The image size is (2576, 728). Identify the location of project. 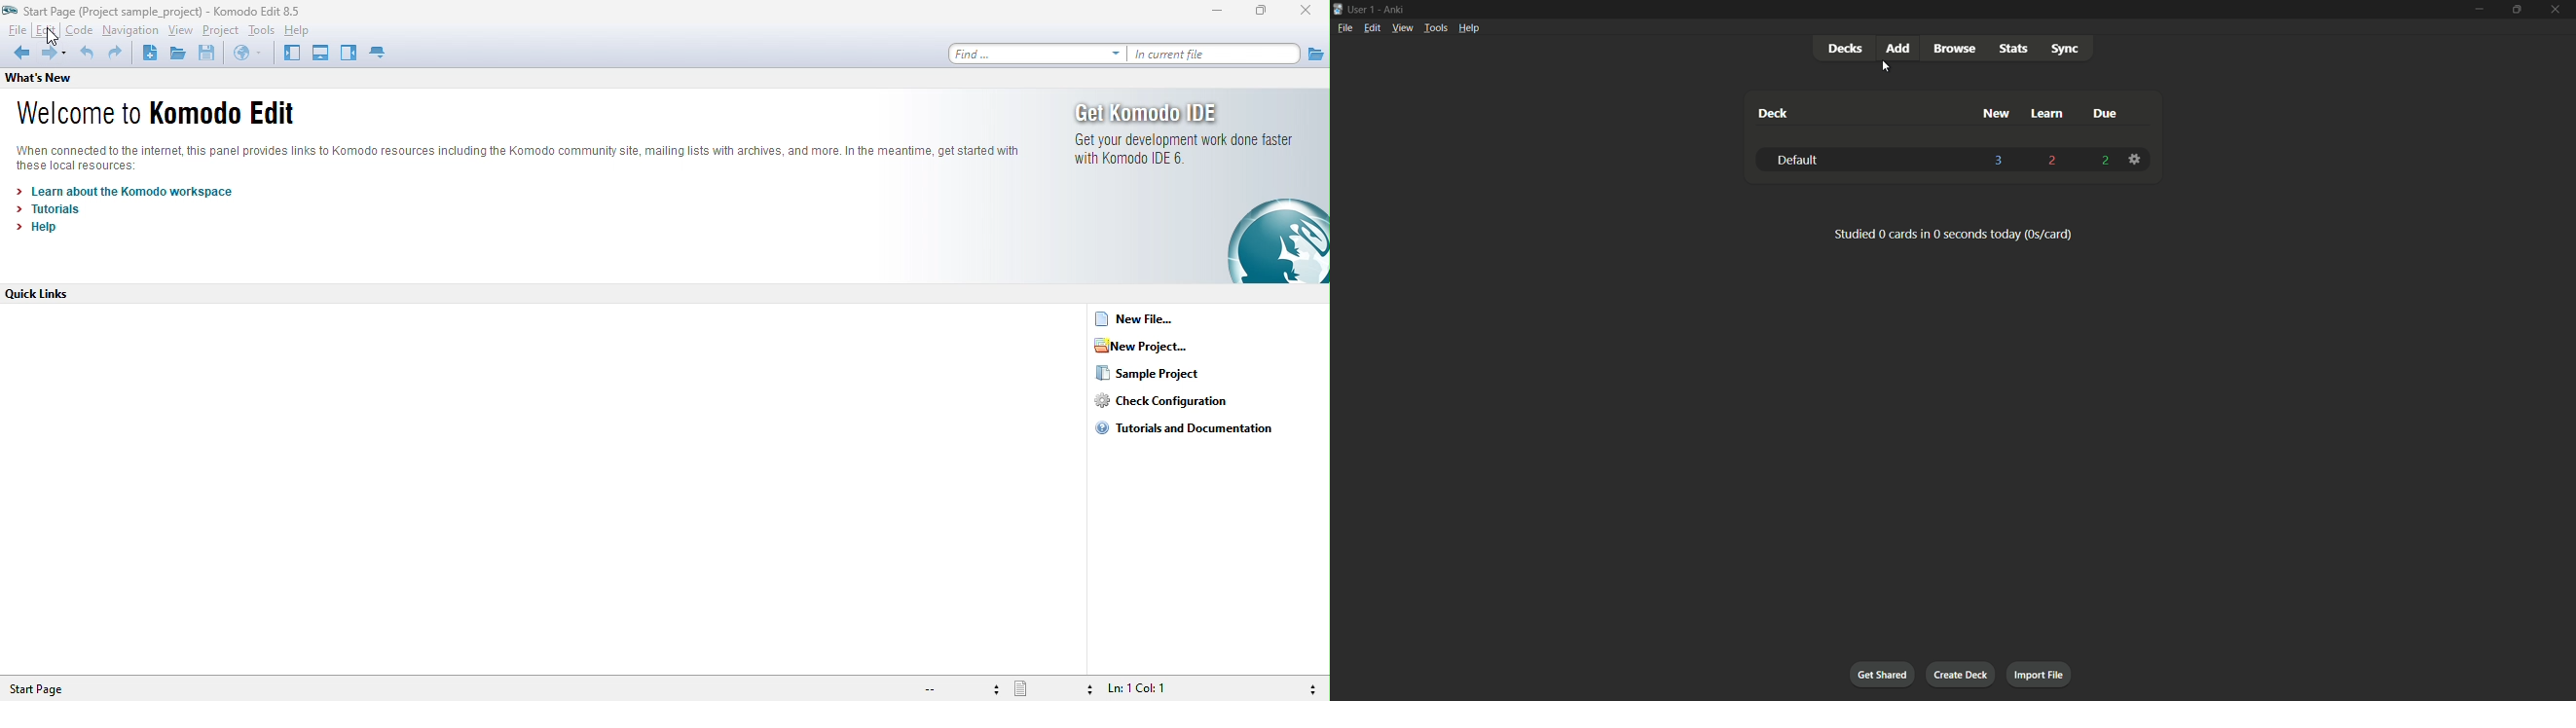
(221, 30).